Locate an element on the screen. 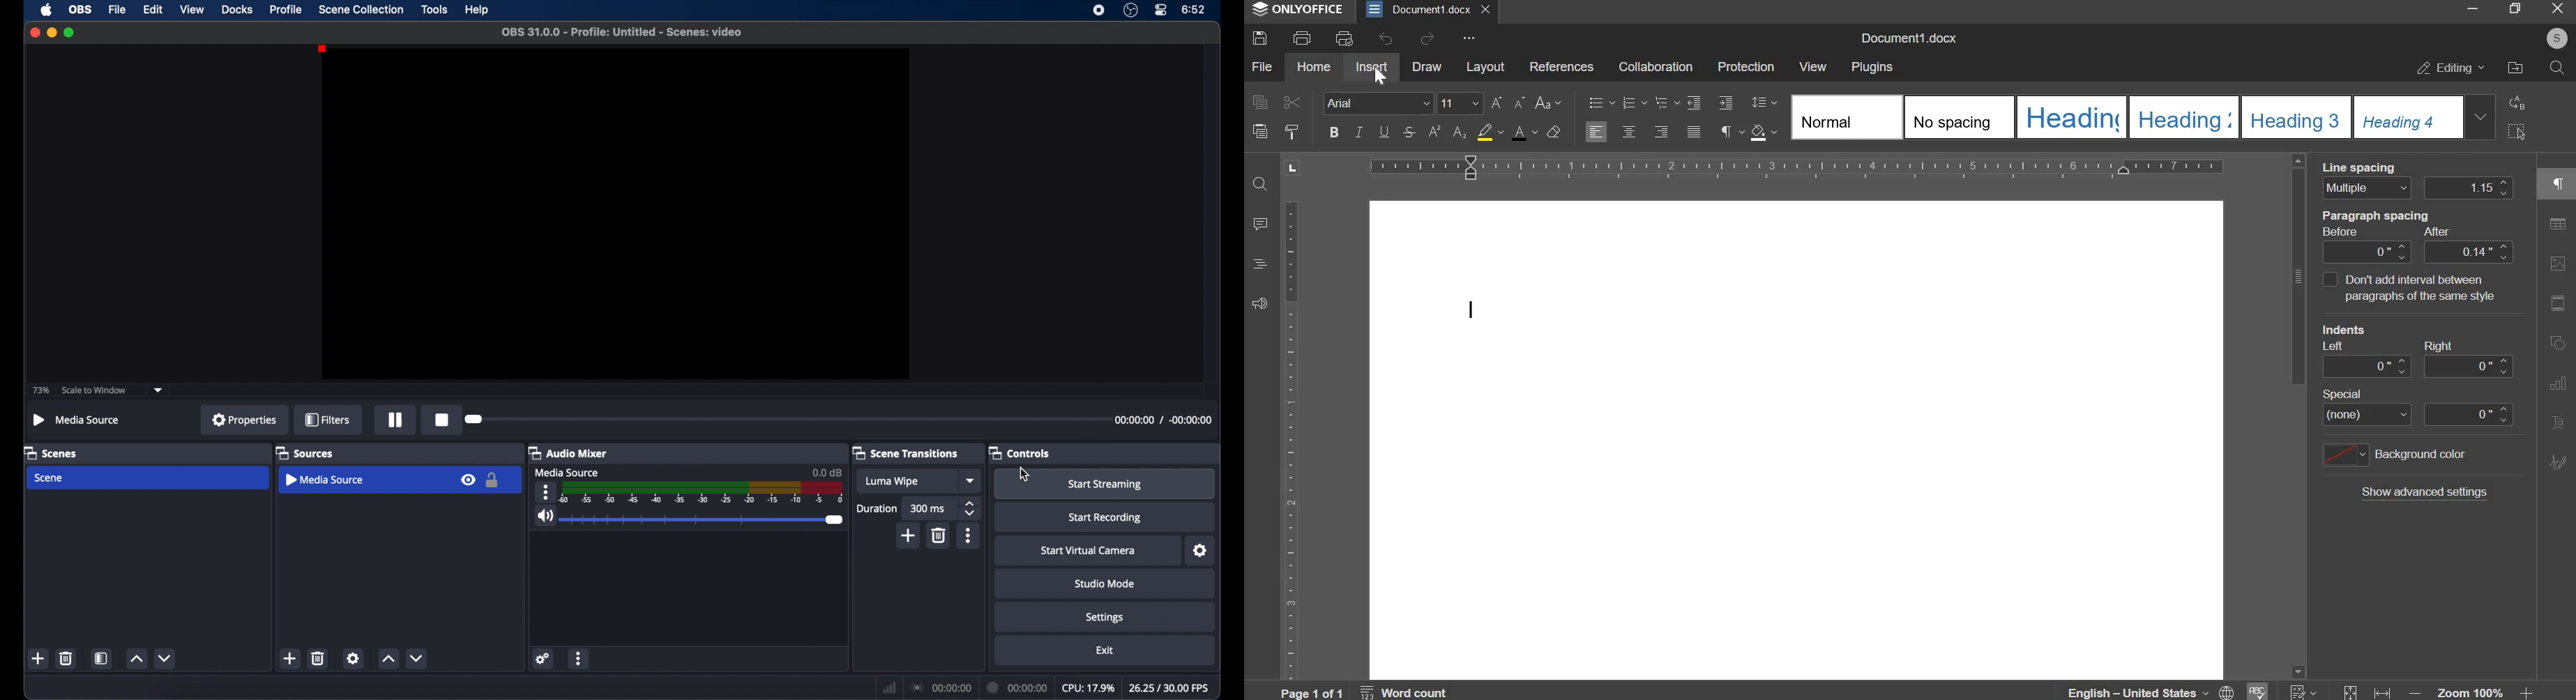 This screenshot has width=2576, height=700. cursor is located at coordinates (1024, 474).